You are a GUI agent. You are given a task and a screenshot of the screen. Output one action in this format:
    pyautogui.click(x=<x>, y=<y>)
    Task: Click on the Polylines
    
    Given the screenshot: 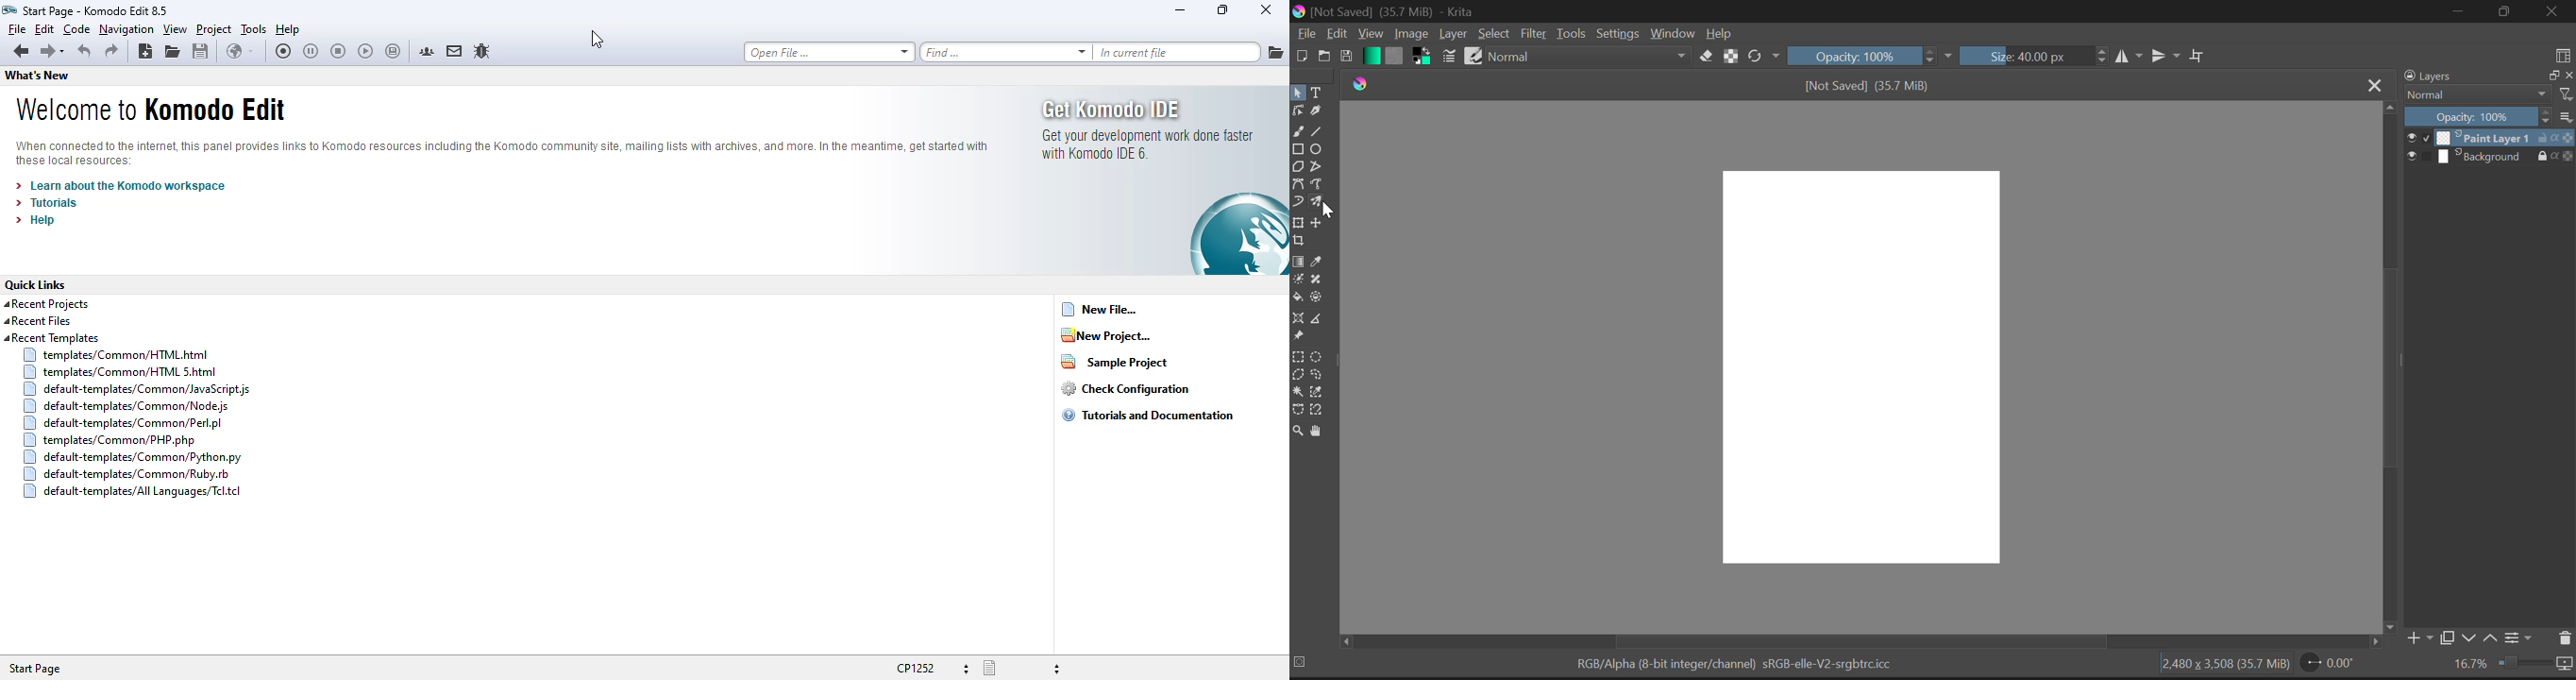 What is the action you would take?
    pyautogui.click(x=1317, y=166)
    